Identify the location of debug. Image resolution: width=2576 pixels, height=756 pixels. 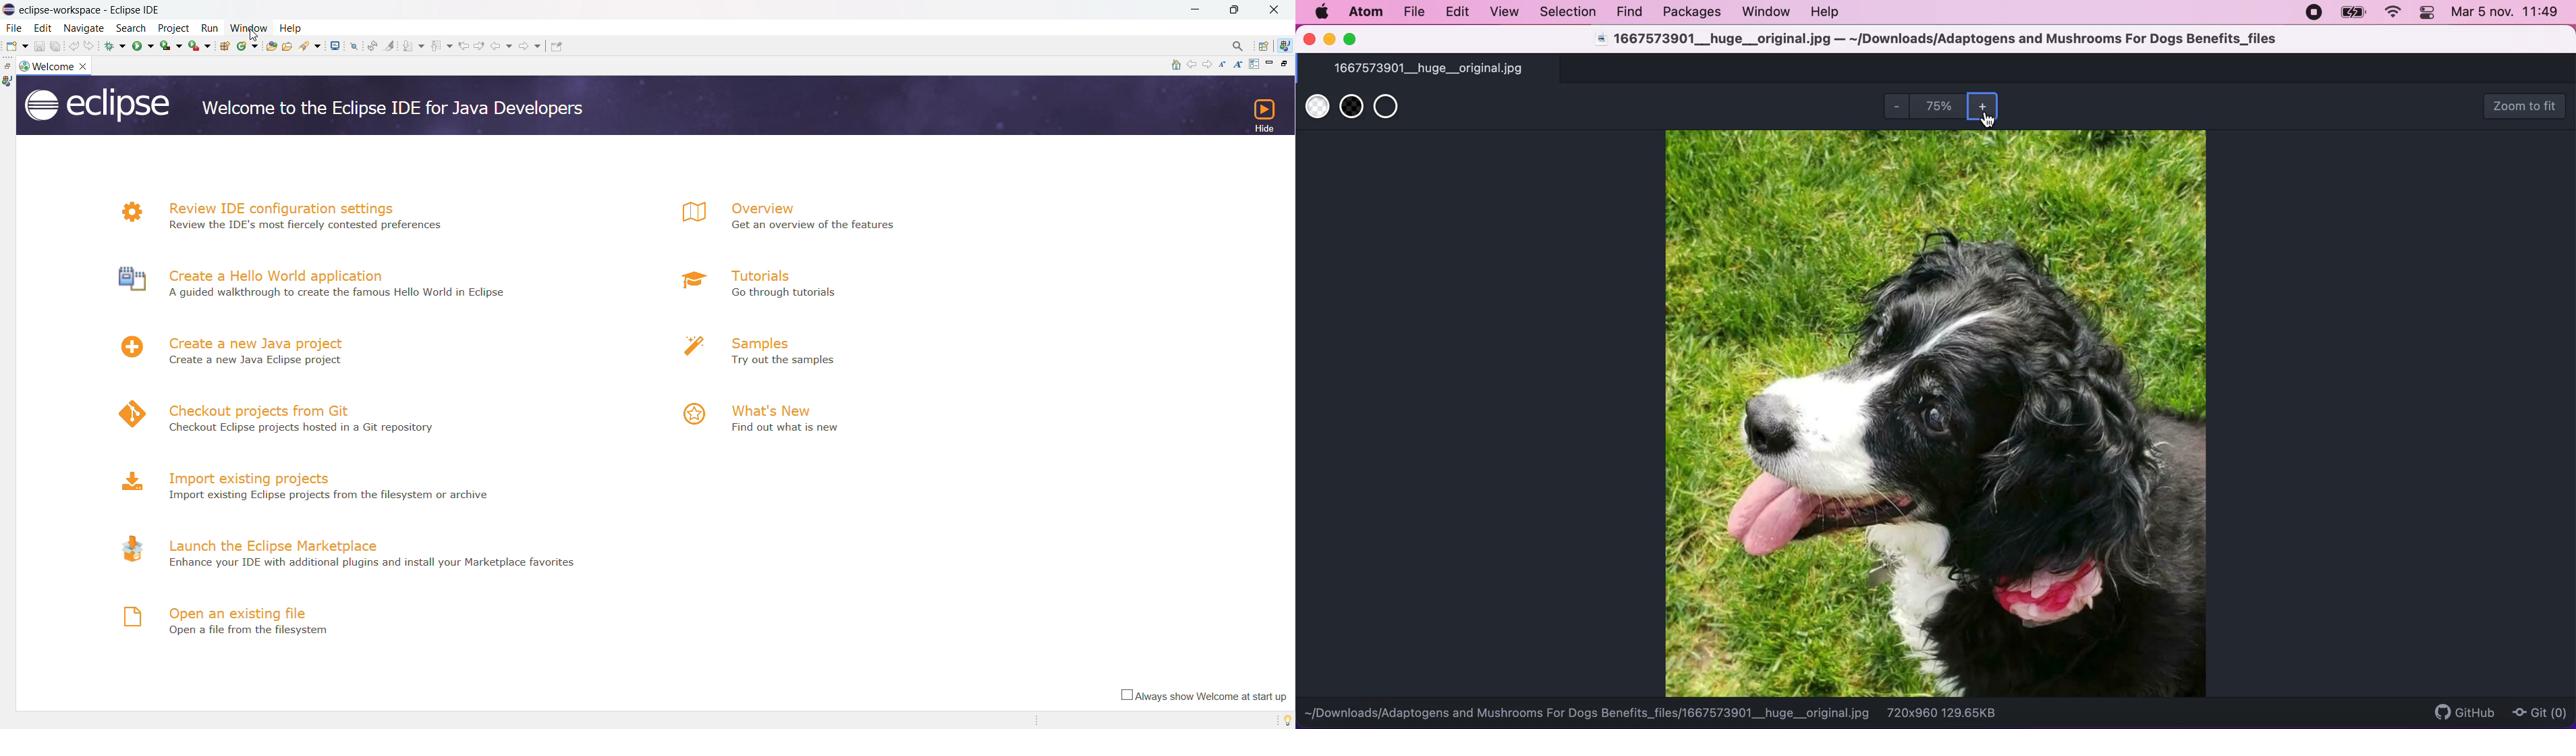
(114, 46).